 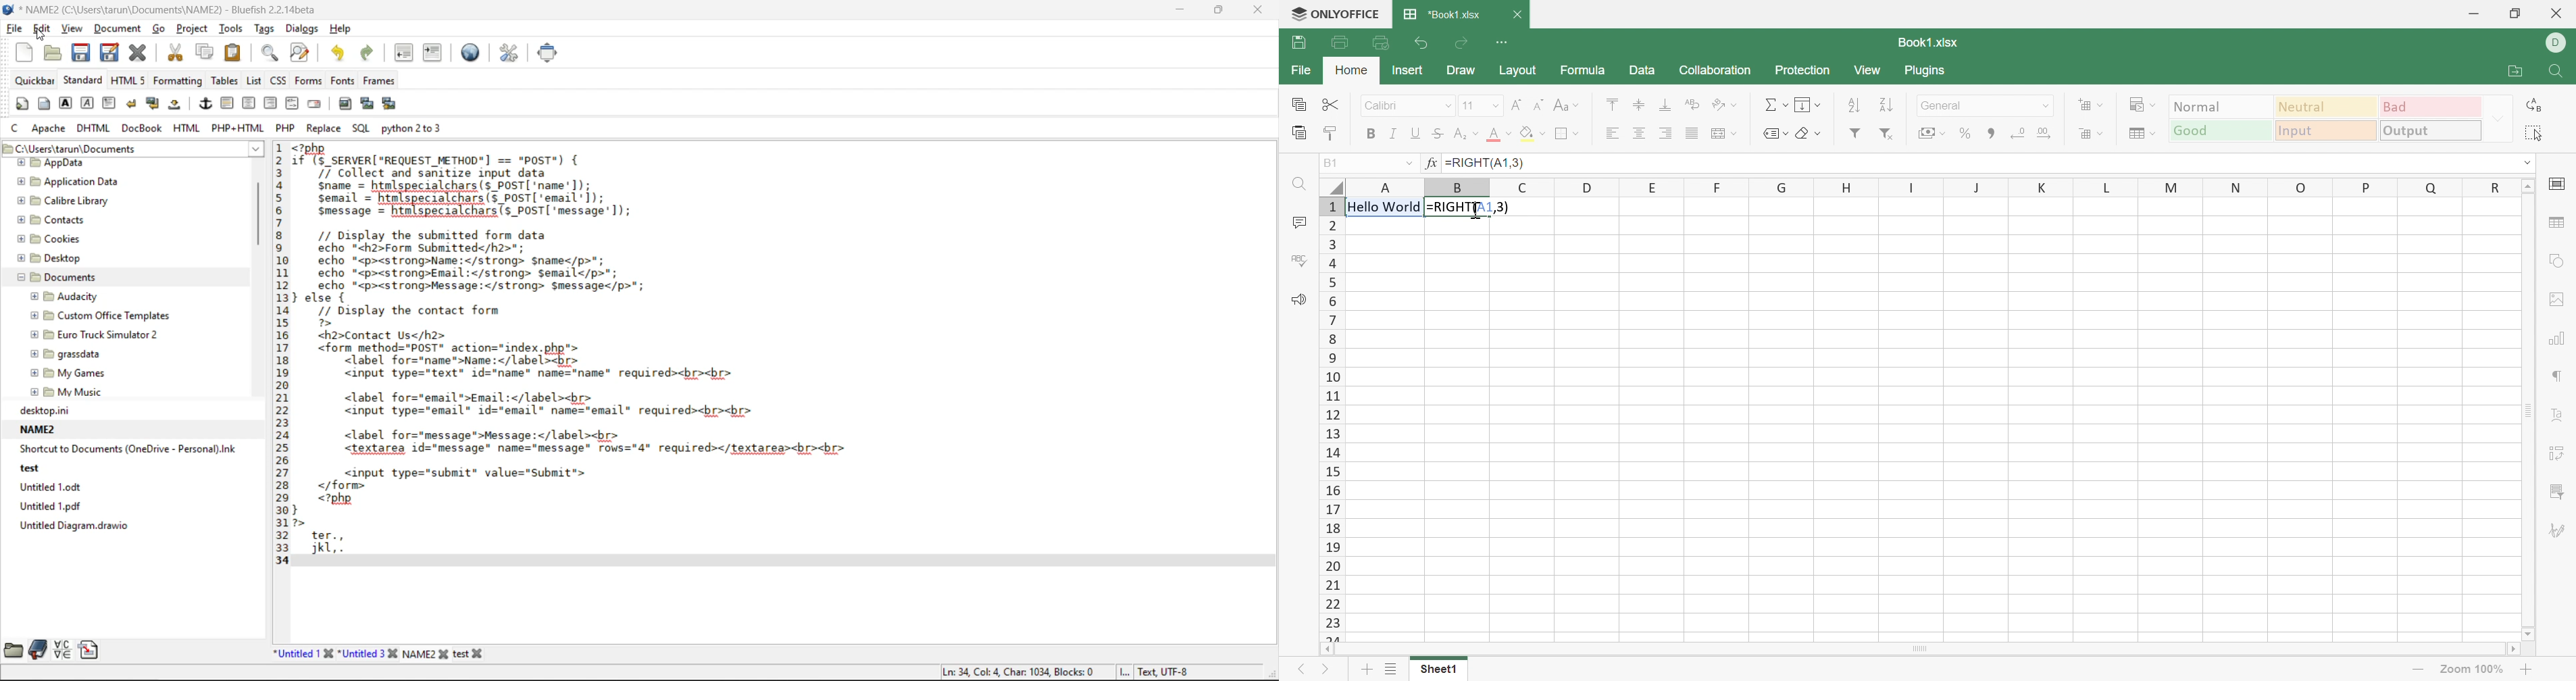 What do you see at coordinates (1723, 134) in the screenshot?
I see `Wrap text` at bounding box center [1723, 134].